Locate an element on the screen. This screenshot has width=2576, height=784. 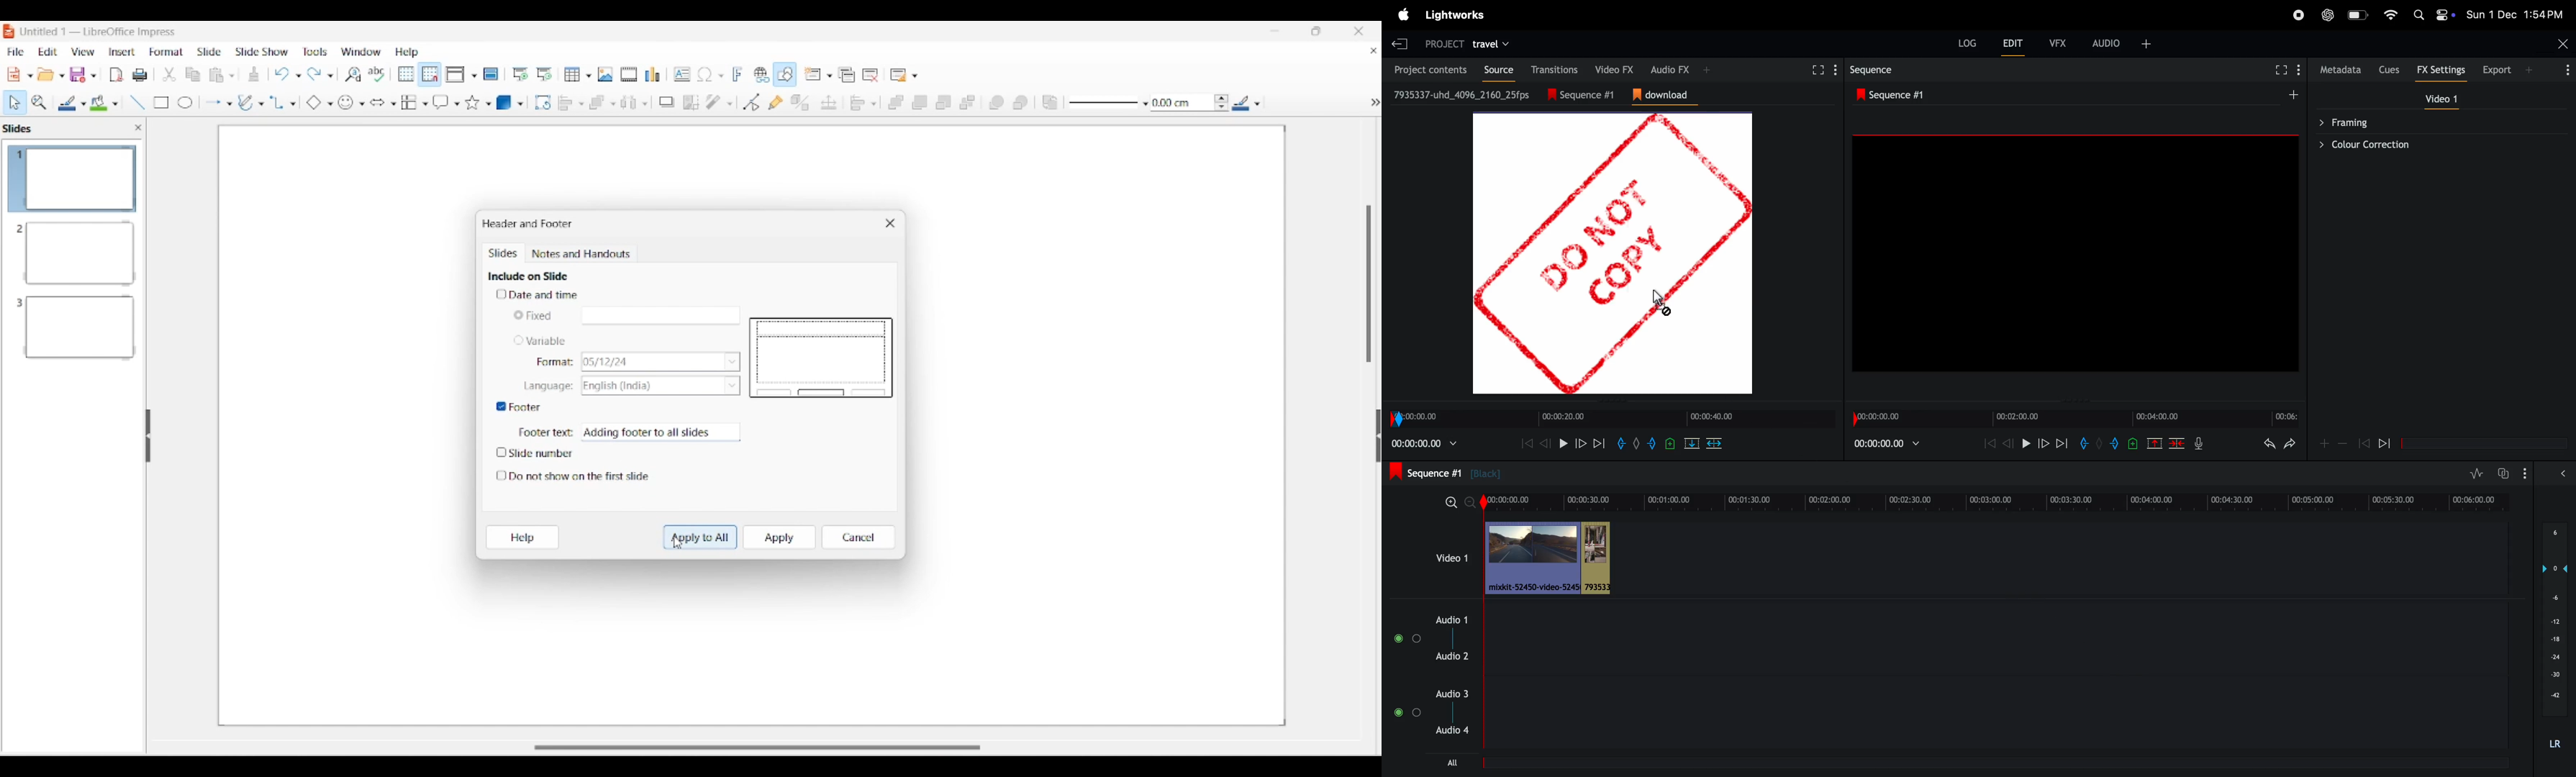
close is located at coordinates (2564, 44).